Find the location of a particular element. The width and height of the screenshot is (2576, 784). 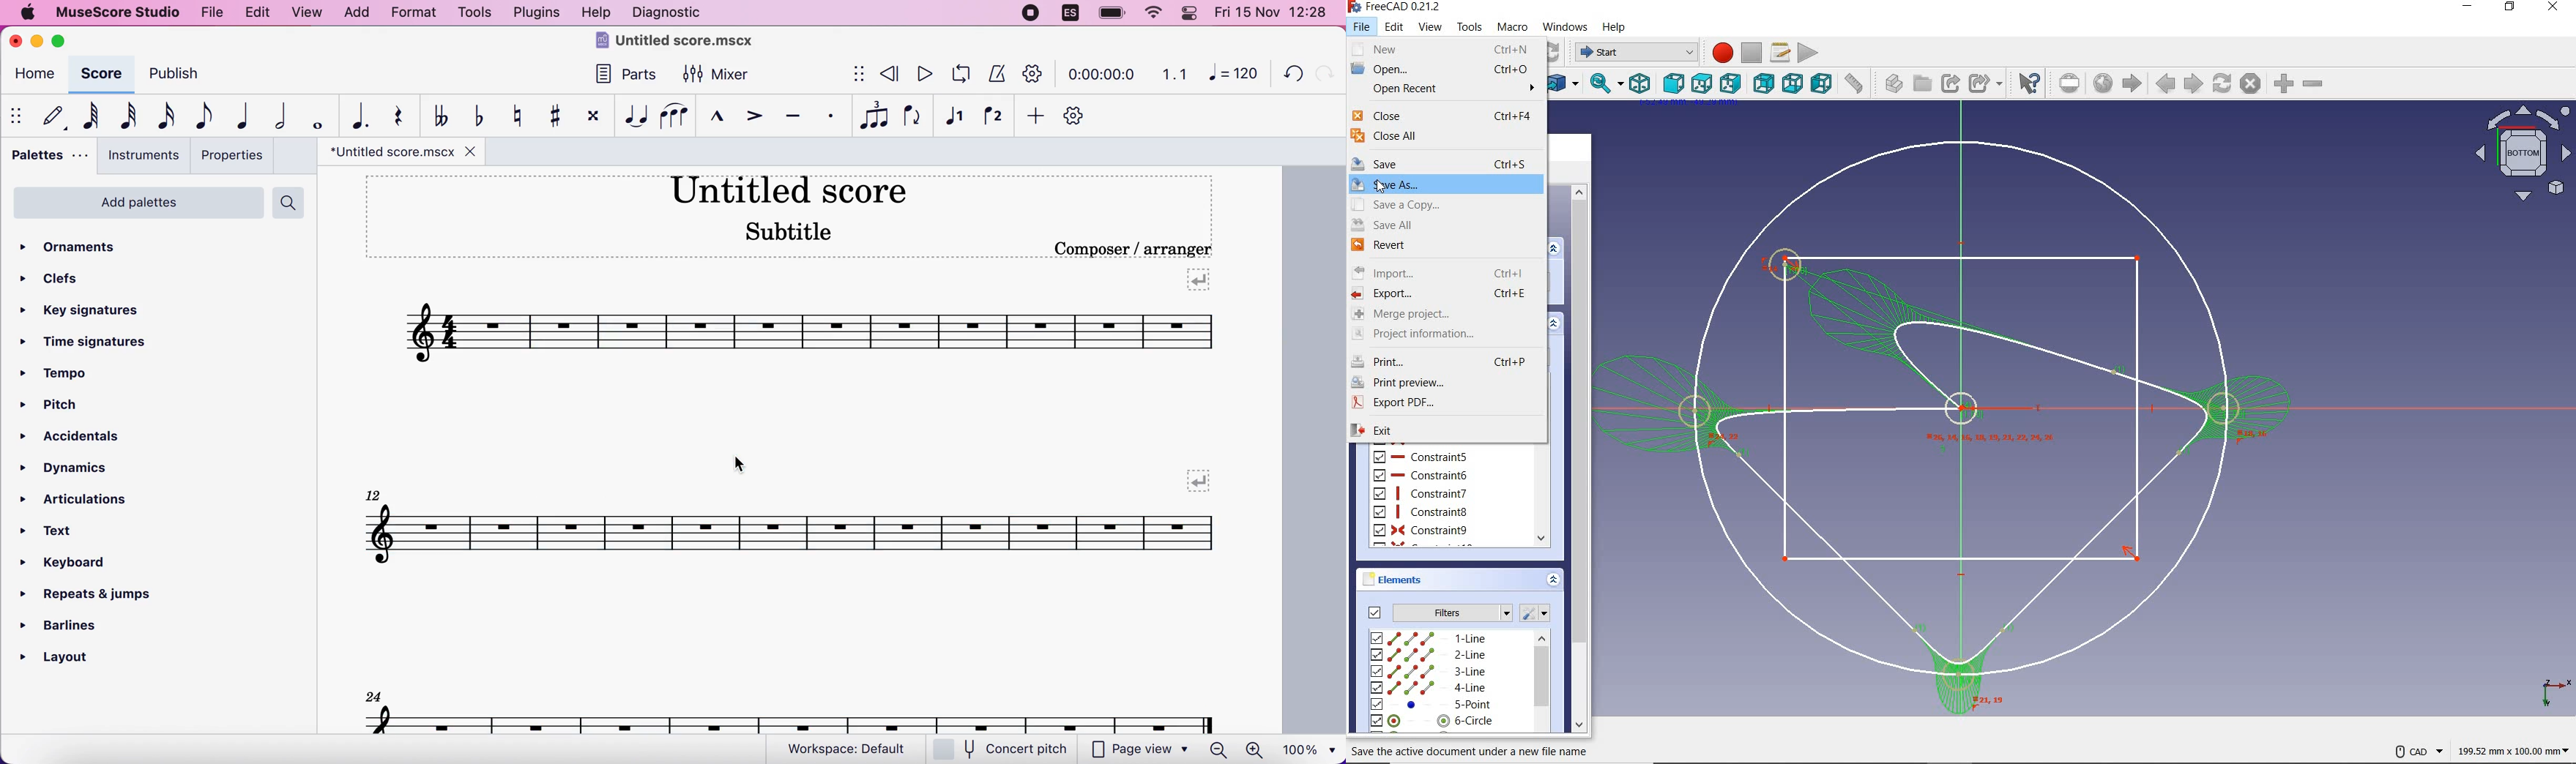

instruments is located at coordinates (140, 156).